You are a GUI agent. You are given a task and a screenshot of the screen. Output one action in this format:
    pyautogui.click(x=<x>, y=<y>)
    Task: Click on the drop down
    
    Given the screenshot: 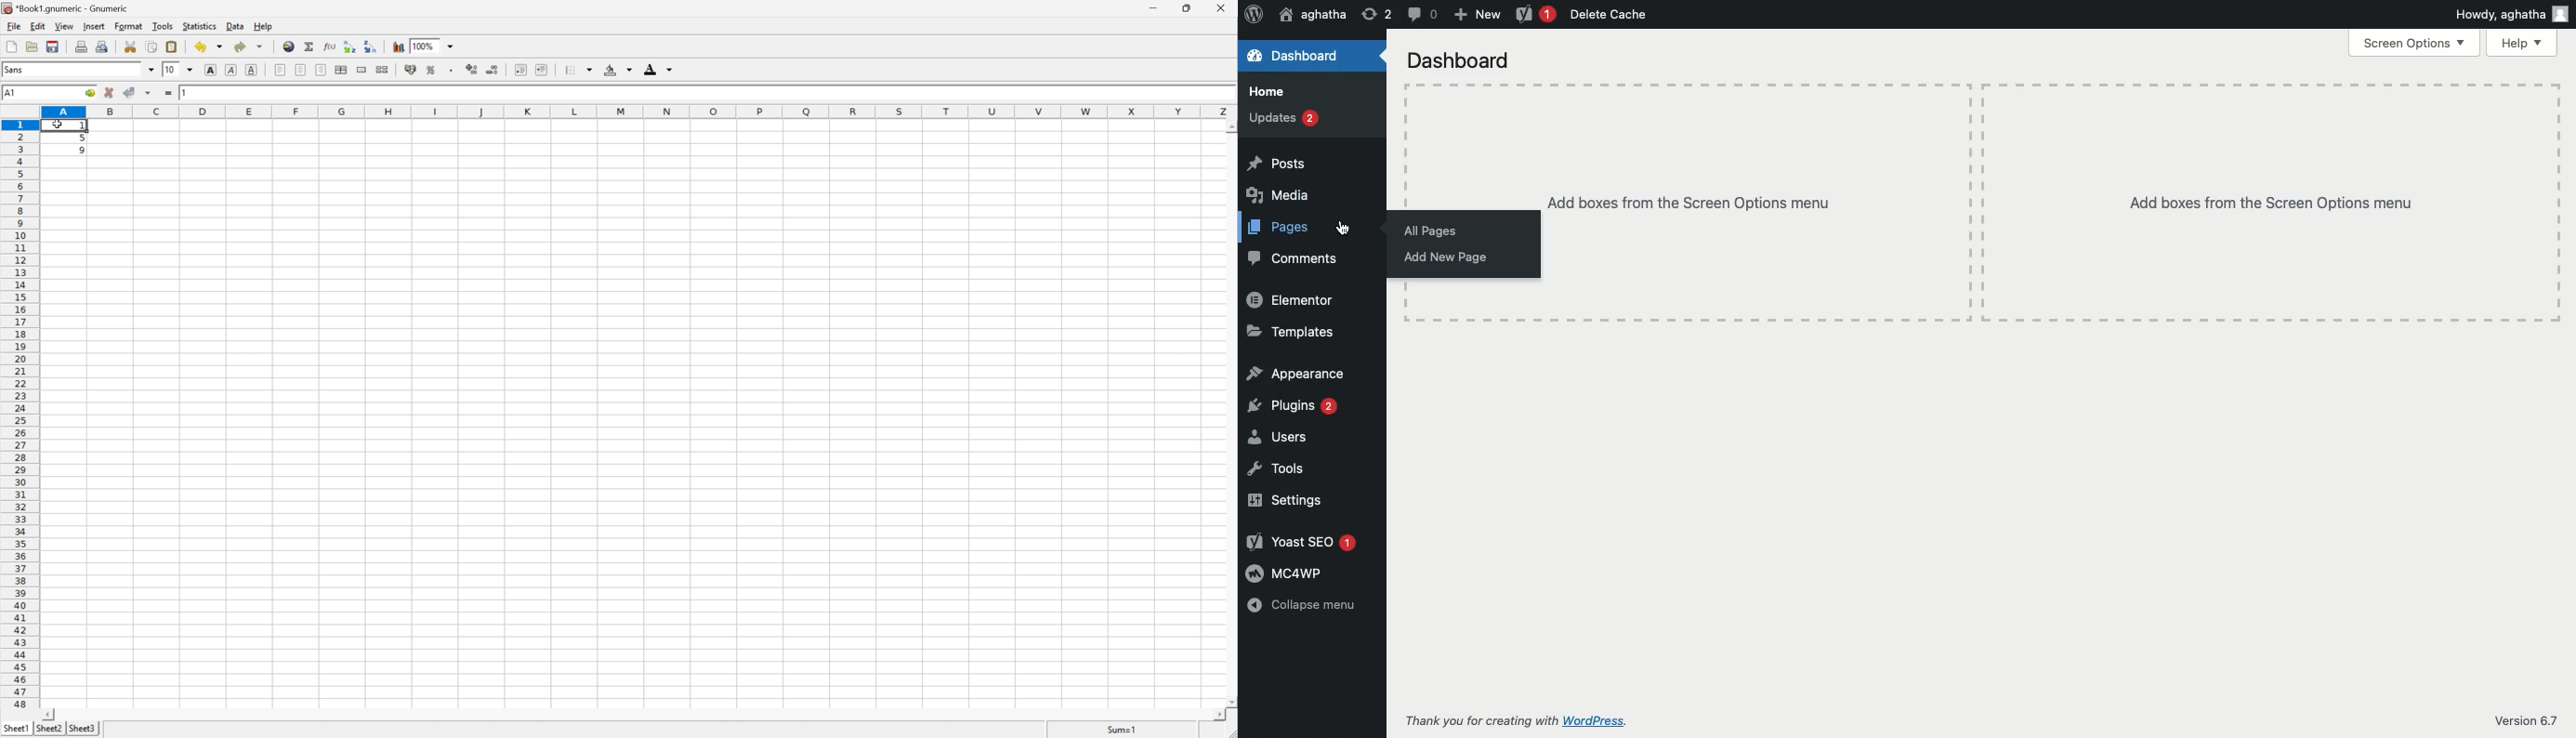 What is the action you would take?
    pyautogui.click(x=152, y=69)
    